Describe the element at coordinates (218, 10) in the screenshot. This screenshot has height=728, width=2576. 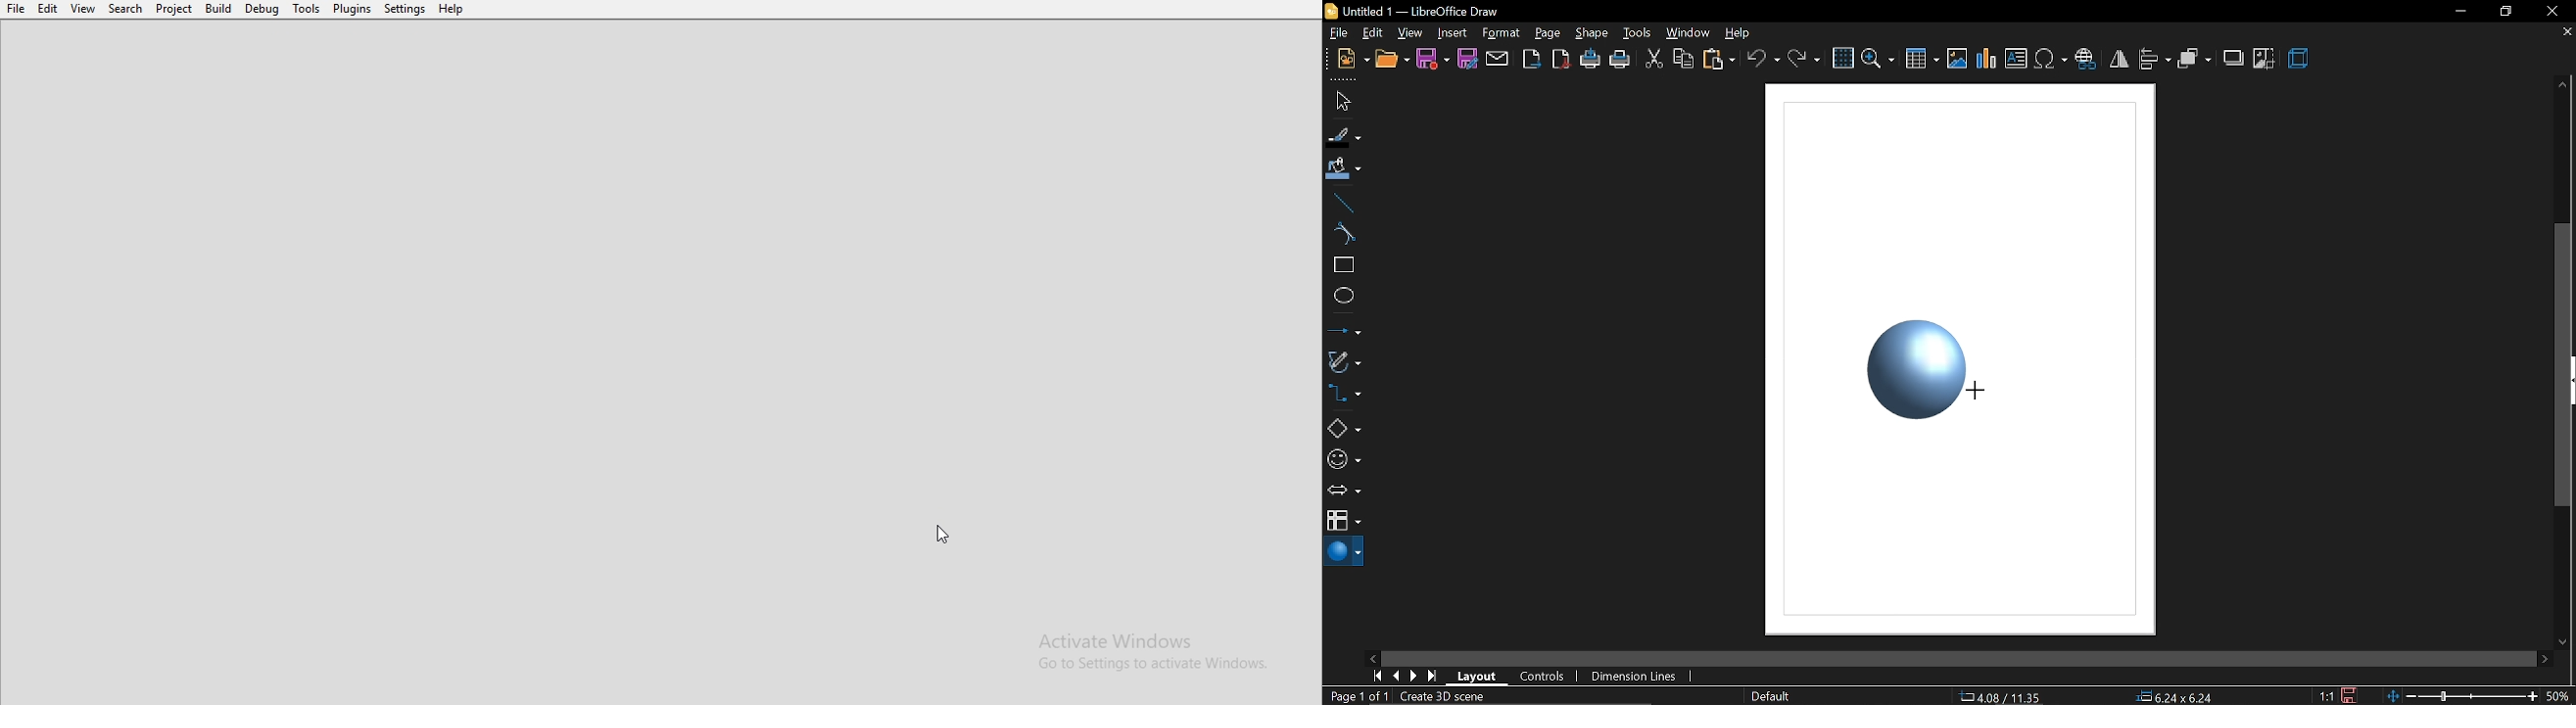
I see `Build ` at that location.